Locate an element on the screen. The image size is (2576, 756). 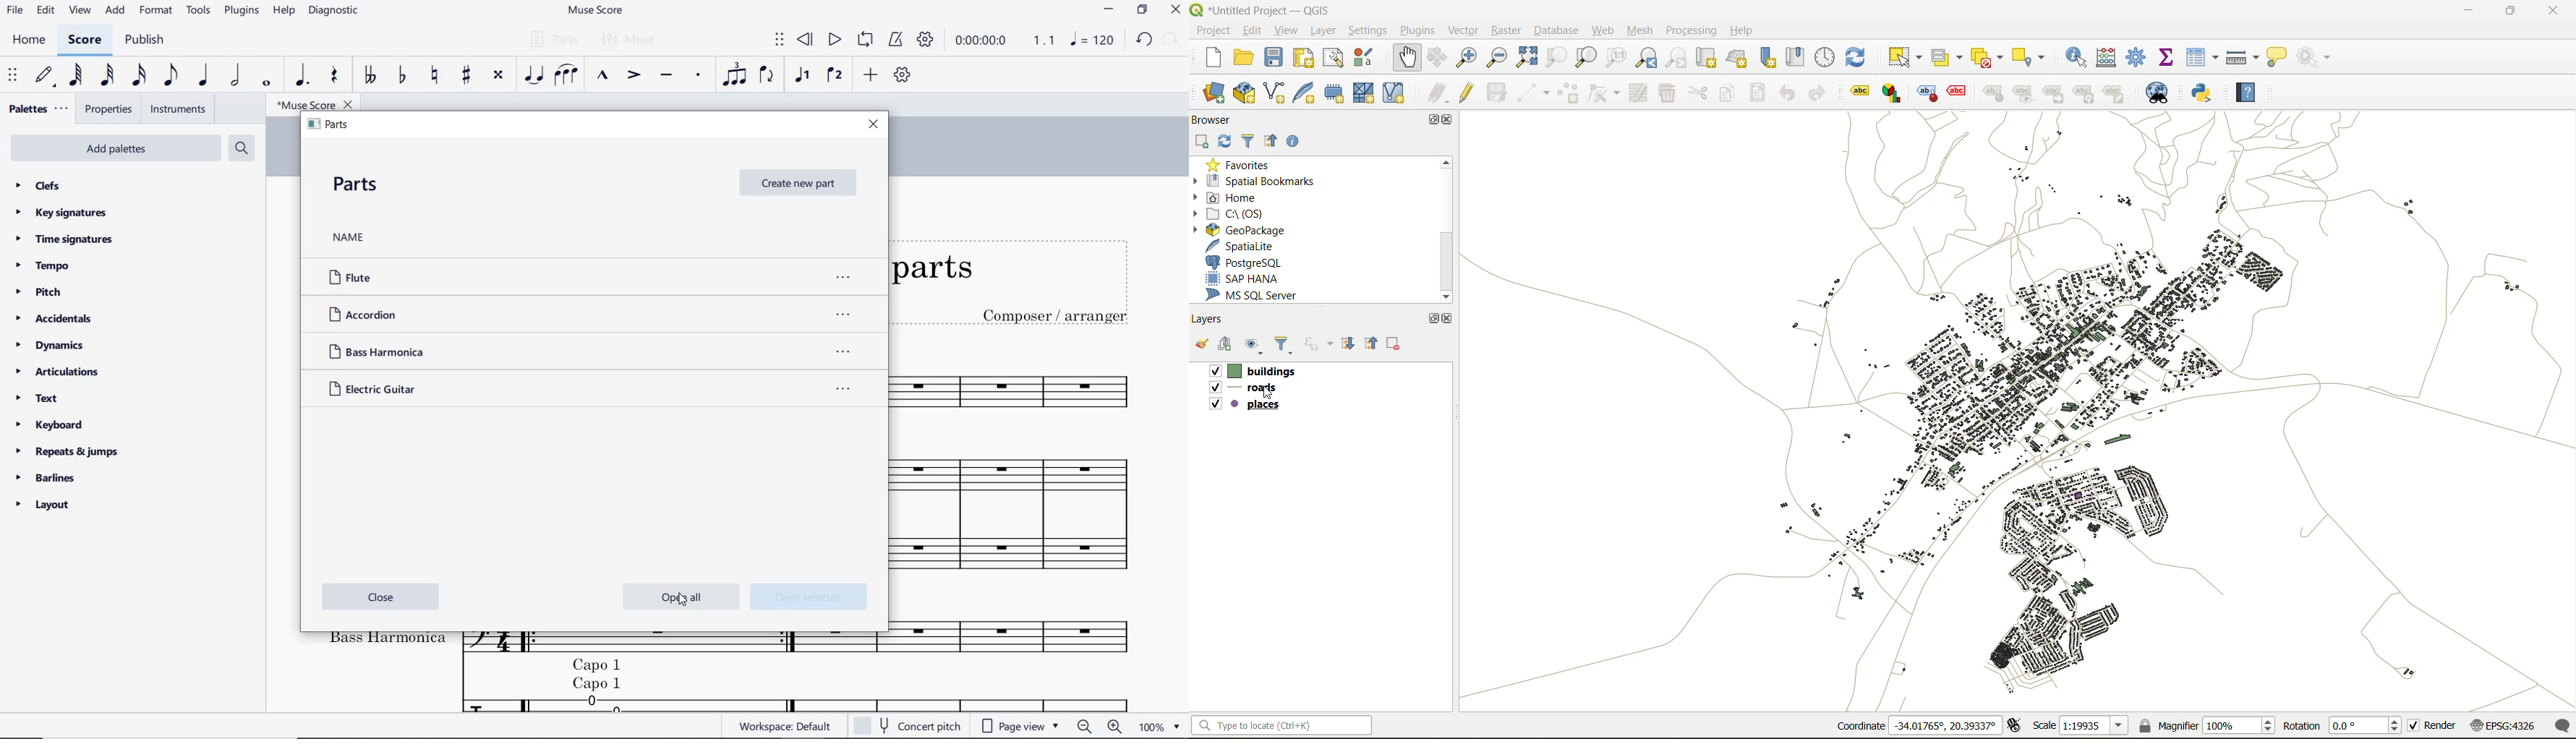
time signatures is located at coordinates (63, 241).